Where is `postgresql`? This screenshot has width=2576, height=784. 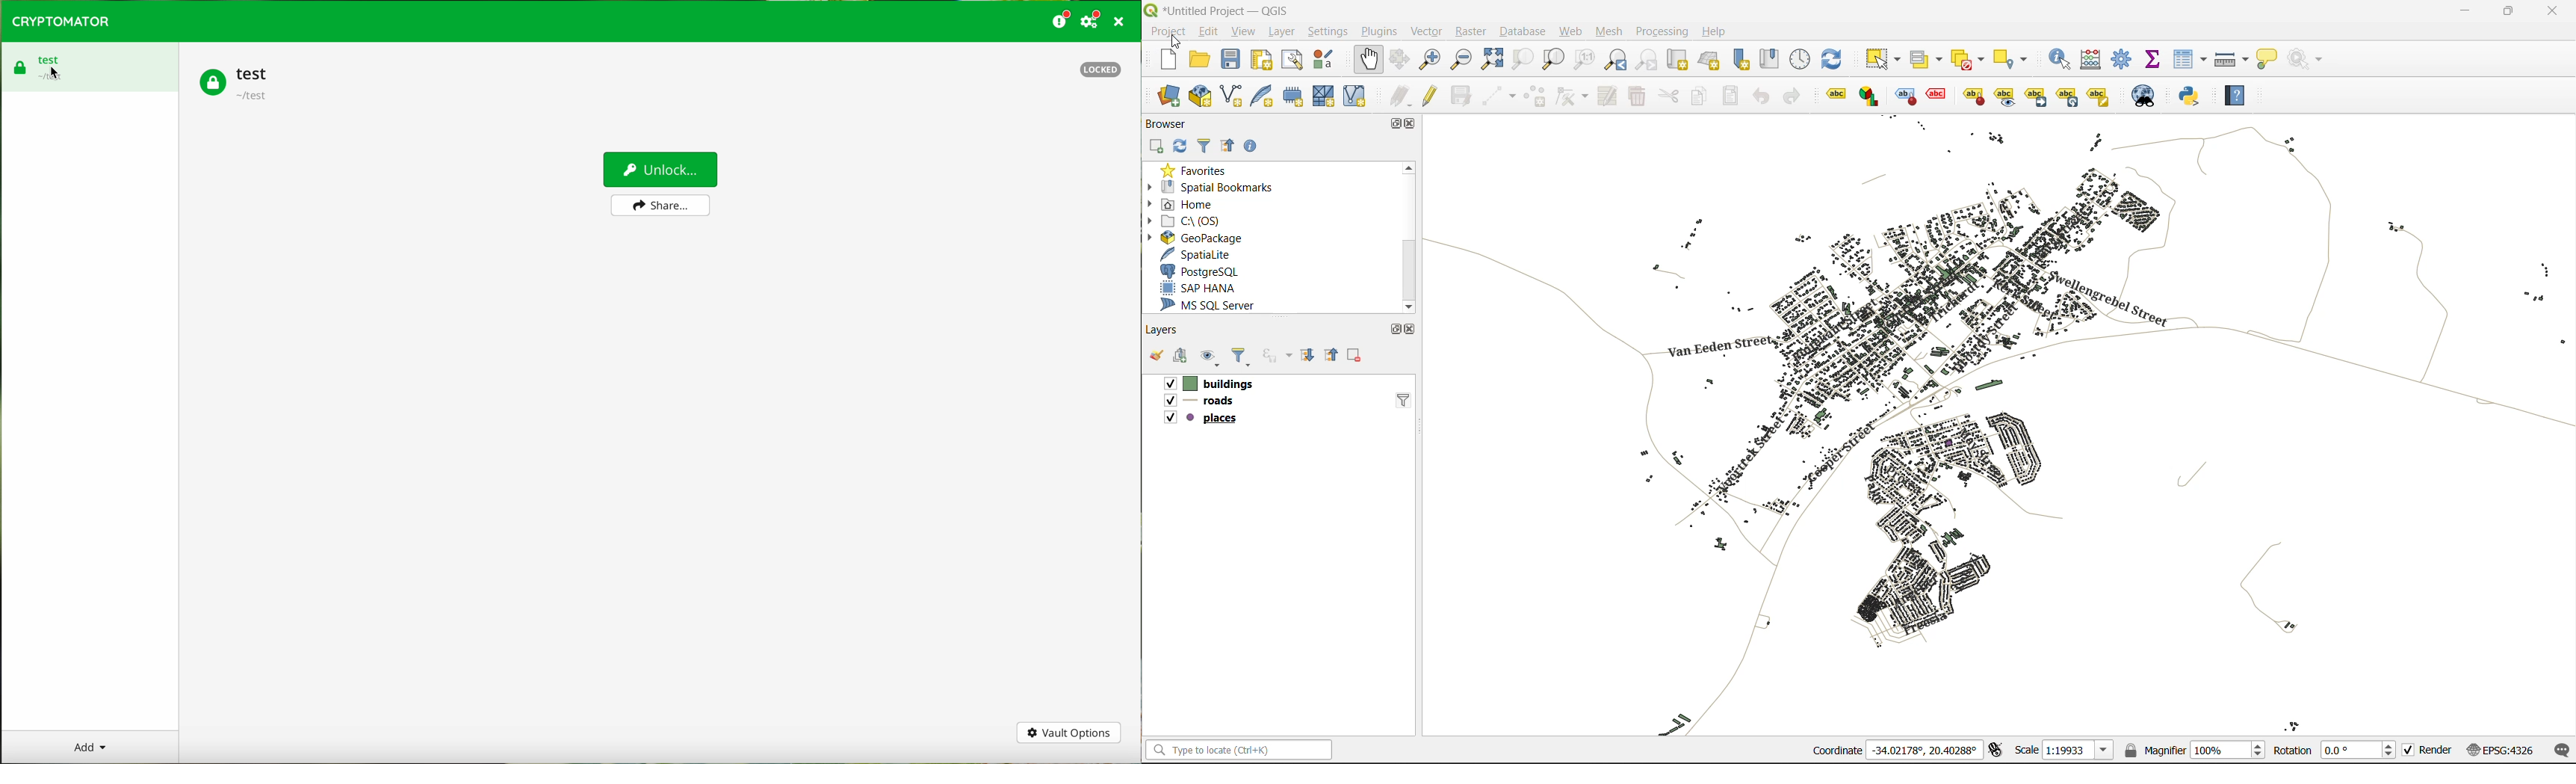 postgresql is located at coordinates (1204, 270).